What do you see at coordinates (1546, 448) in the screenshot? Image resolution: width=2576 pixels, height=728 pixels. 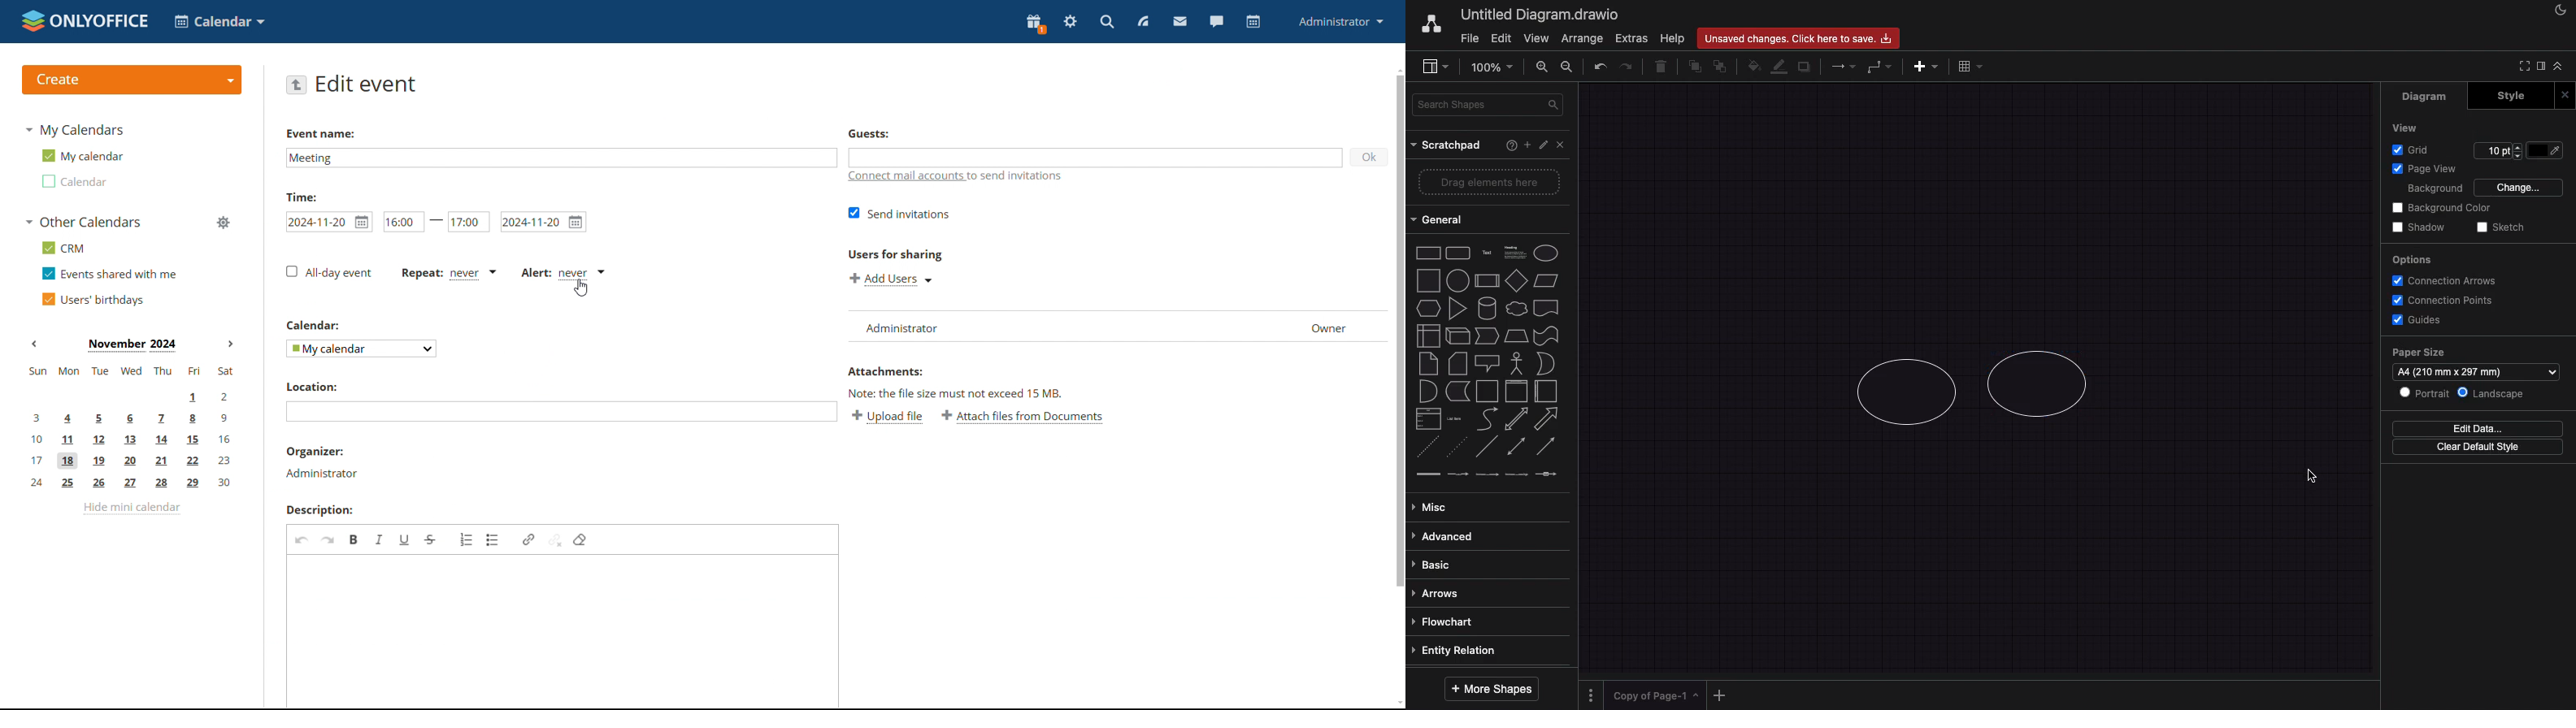 I see `directional connector` at bounding box center [1546, 448].